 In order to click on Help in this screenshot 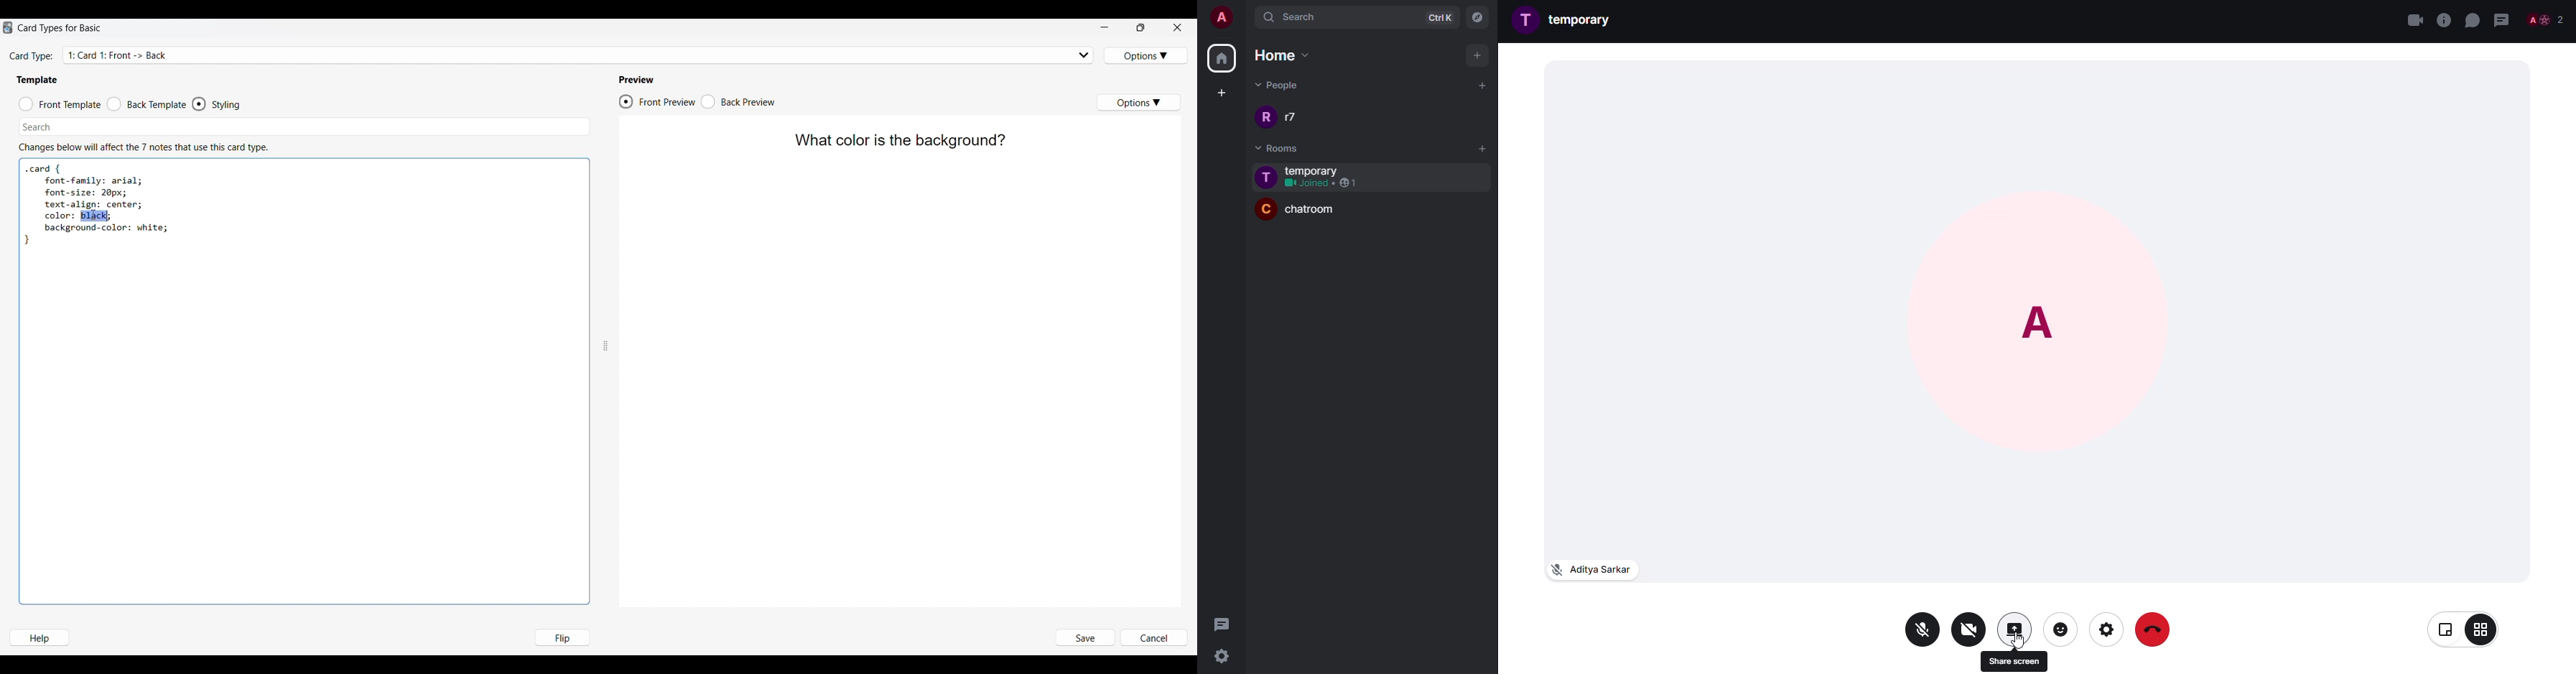, I will do `click(39, 638)`.